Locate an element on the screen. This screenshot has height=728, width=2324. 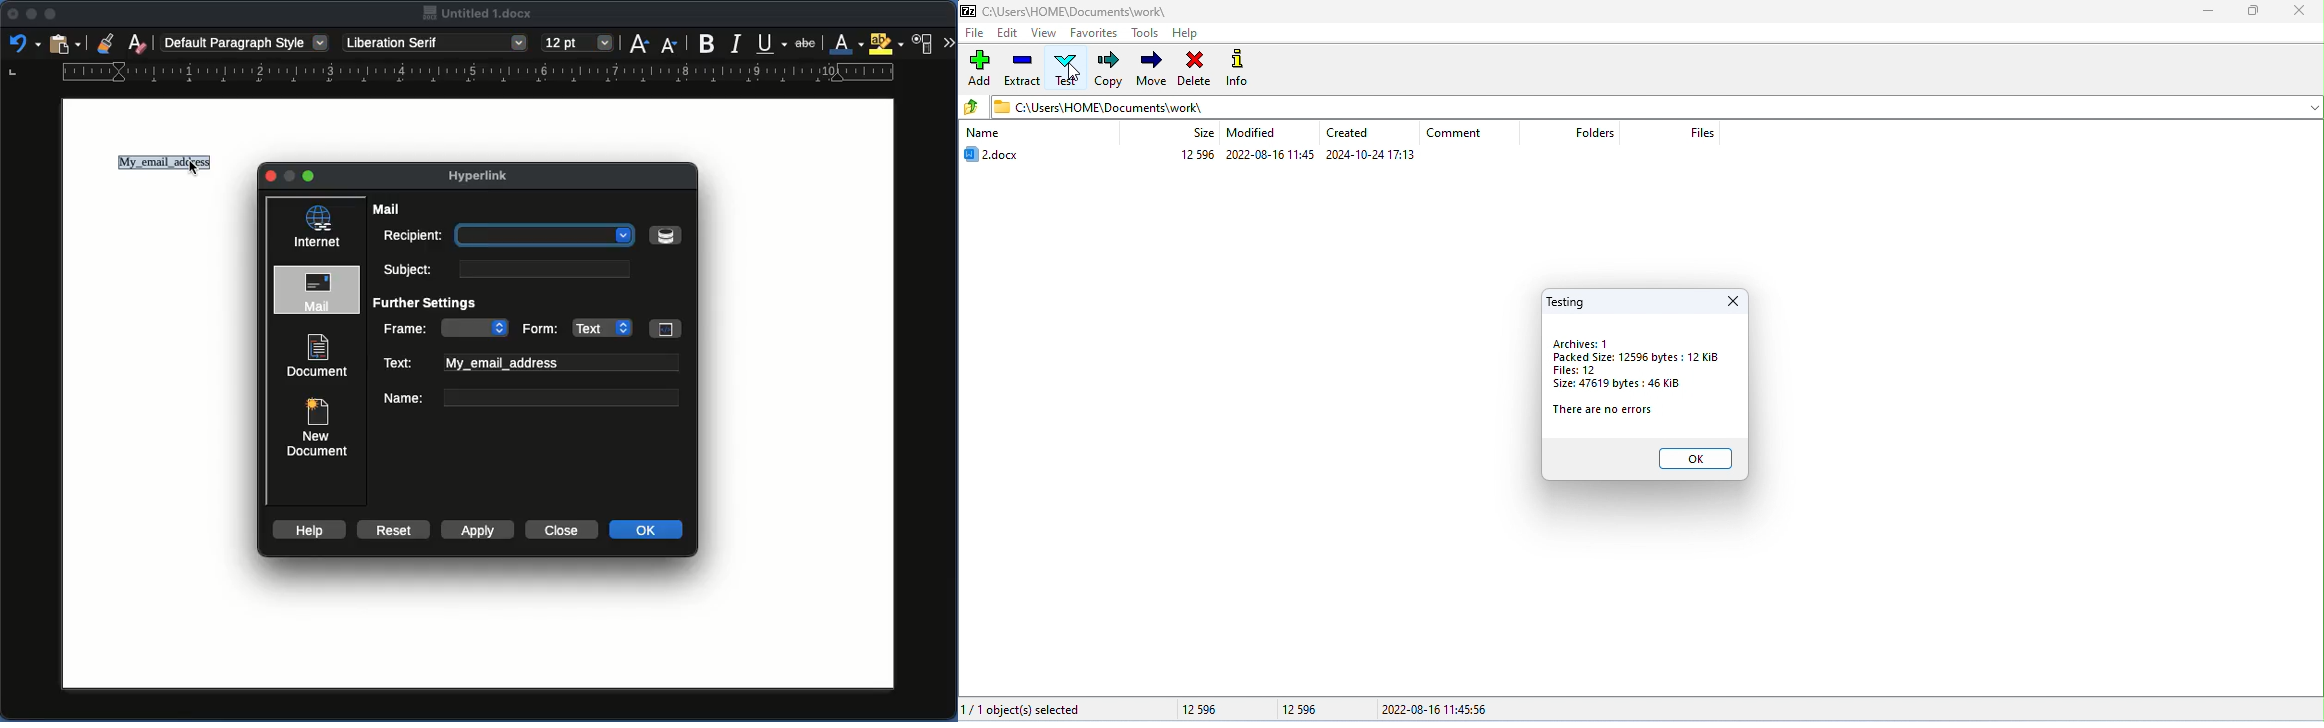
Maximize is located at coordinates (50, 14).